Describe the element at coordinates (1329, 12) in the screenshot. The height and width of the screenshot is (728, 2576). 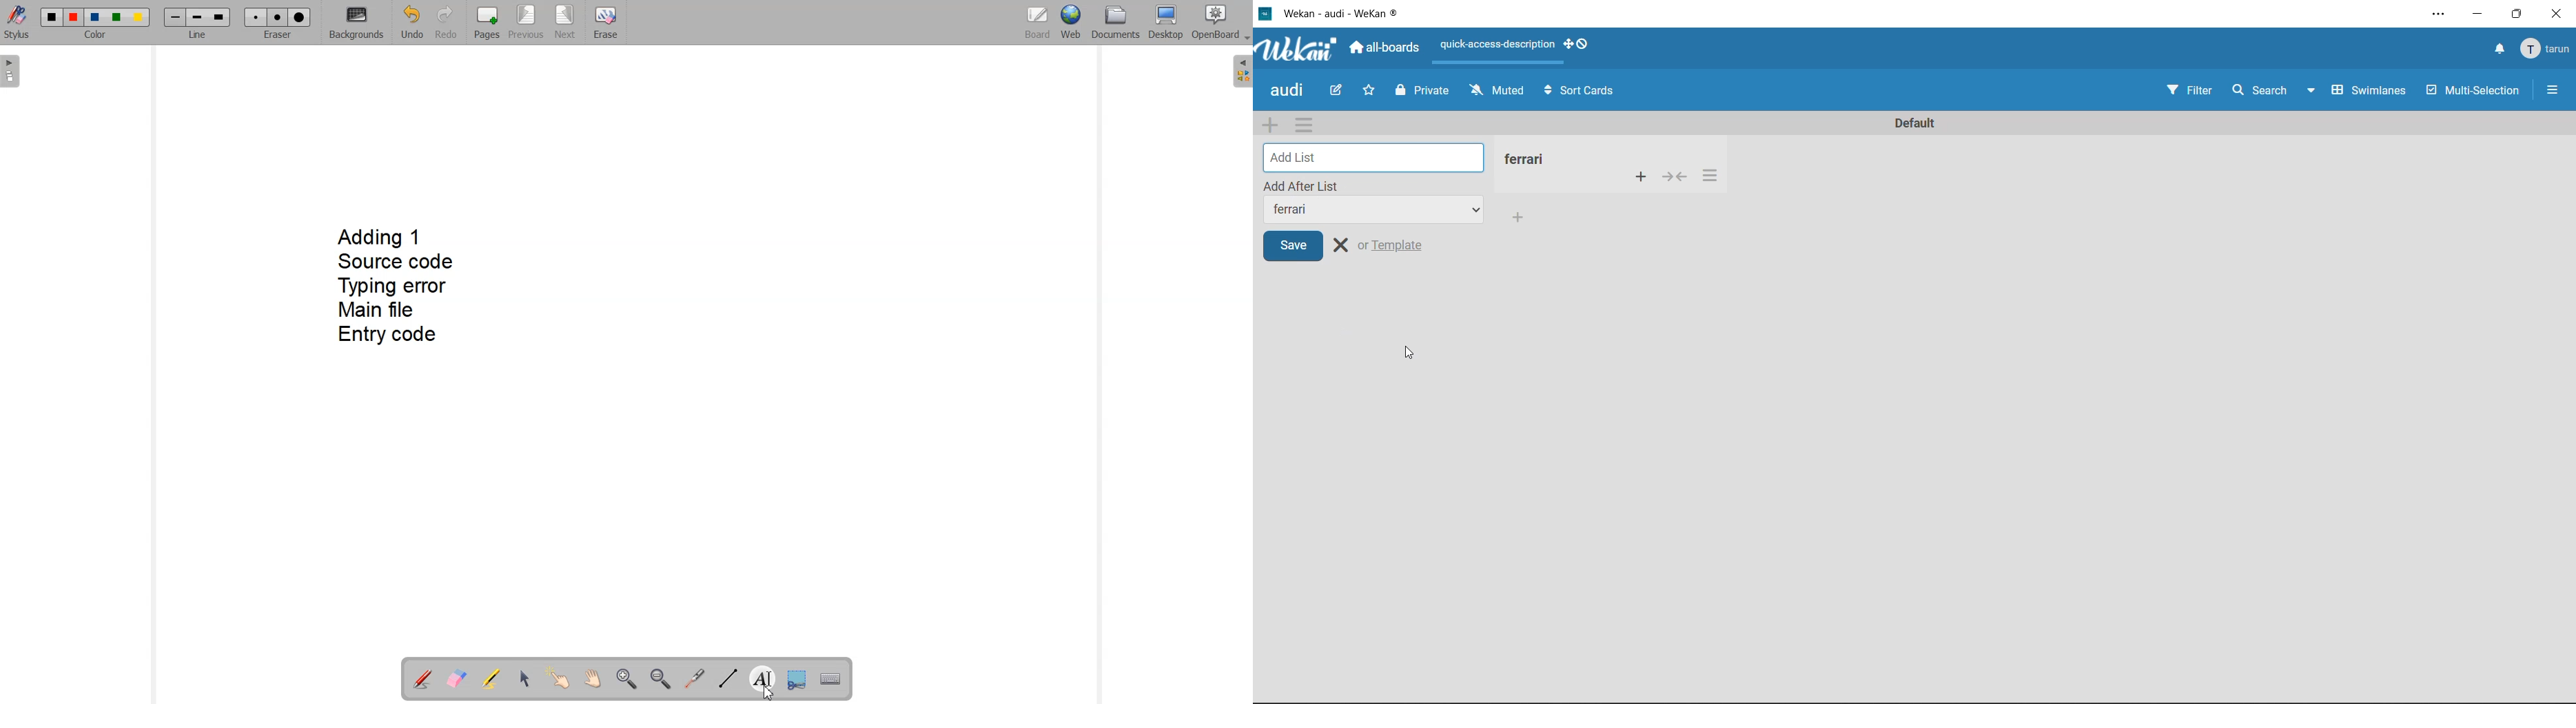
I see `Wekan - audi - WeKan` at that location.